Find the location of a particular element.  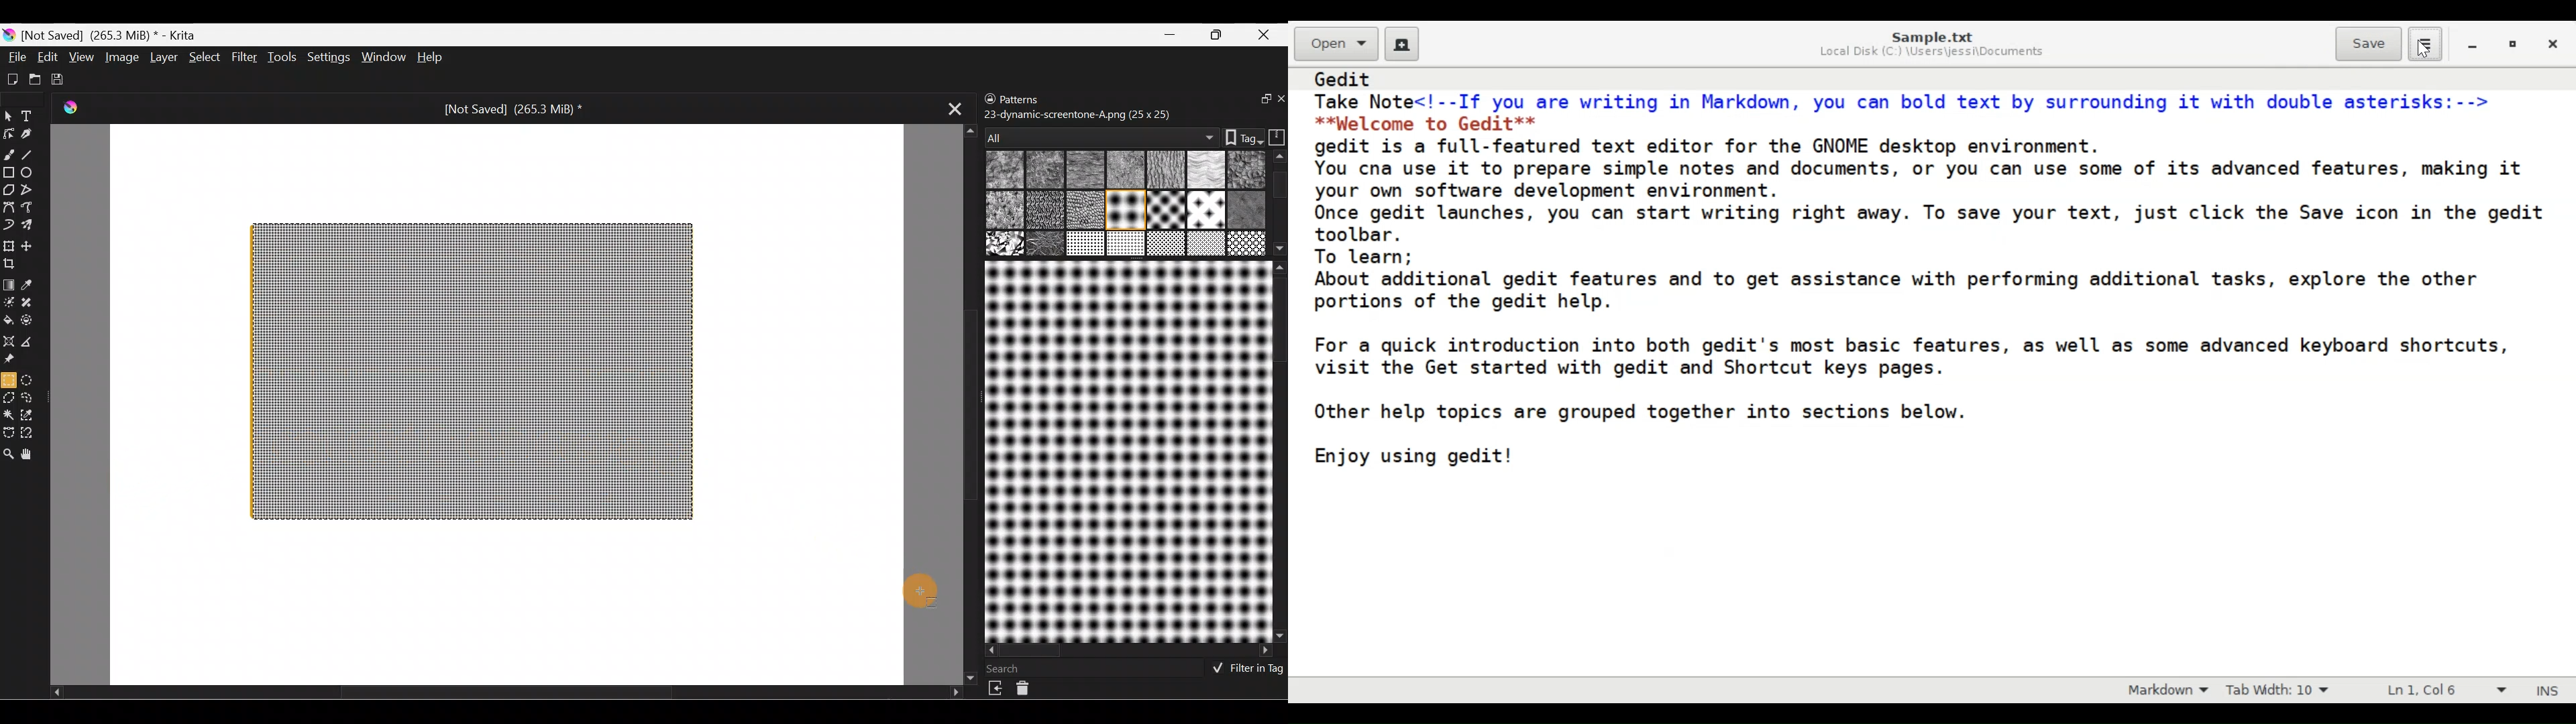

Contiguous selection tool is located at coordinates (9, 416).